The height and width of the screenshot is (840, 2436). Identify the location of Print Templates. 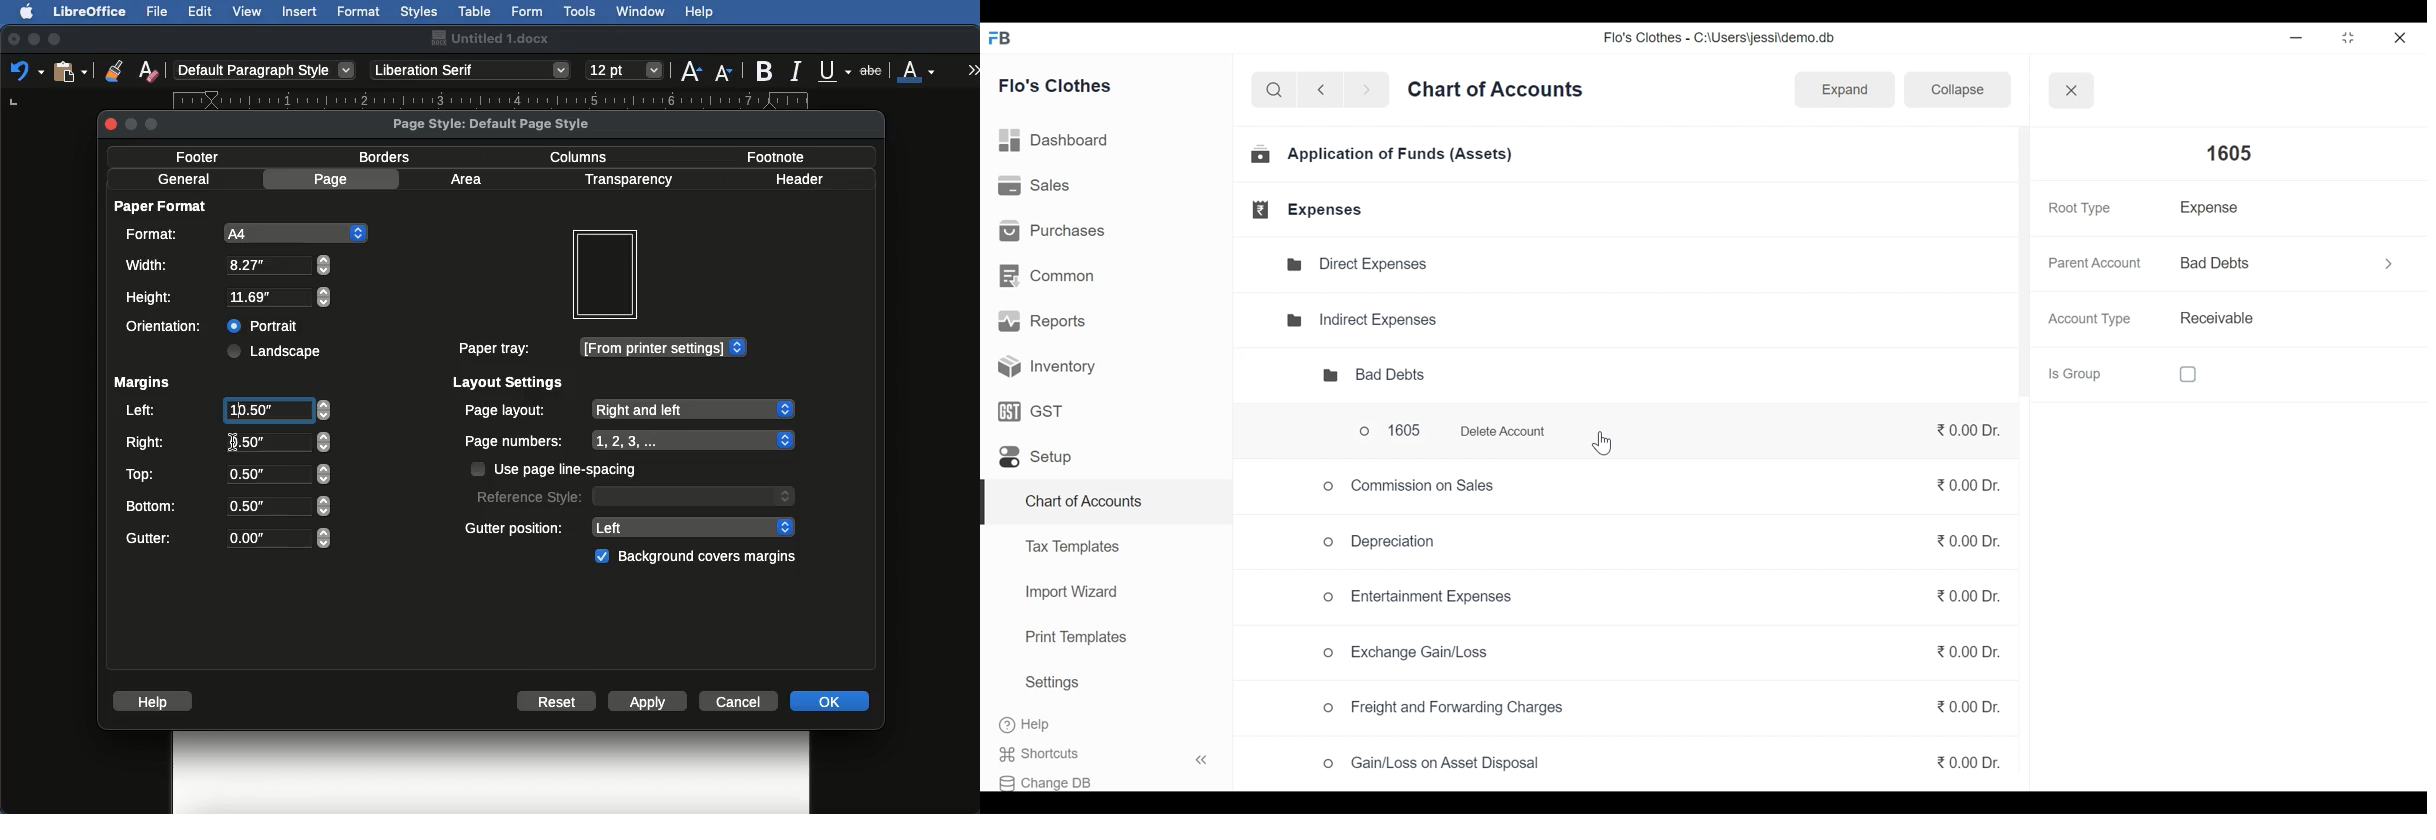
(1074, 637).